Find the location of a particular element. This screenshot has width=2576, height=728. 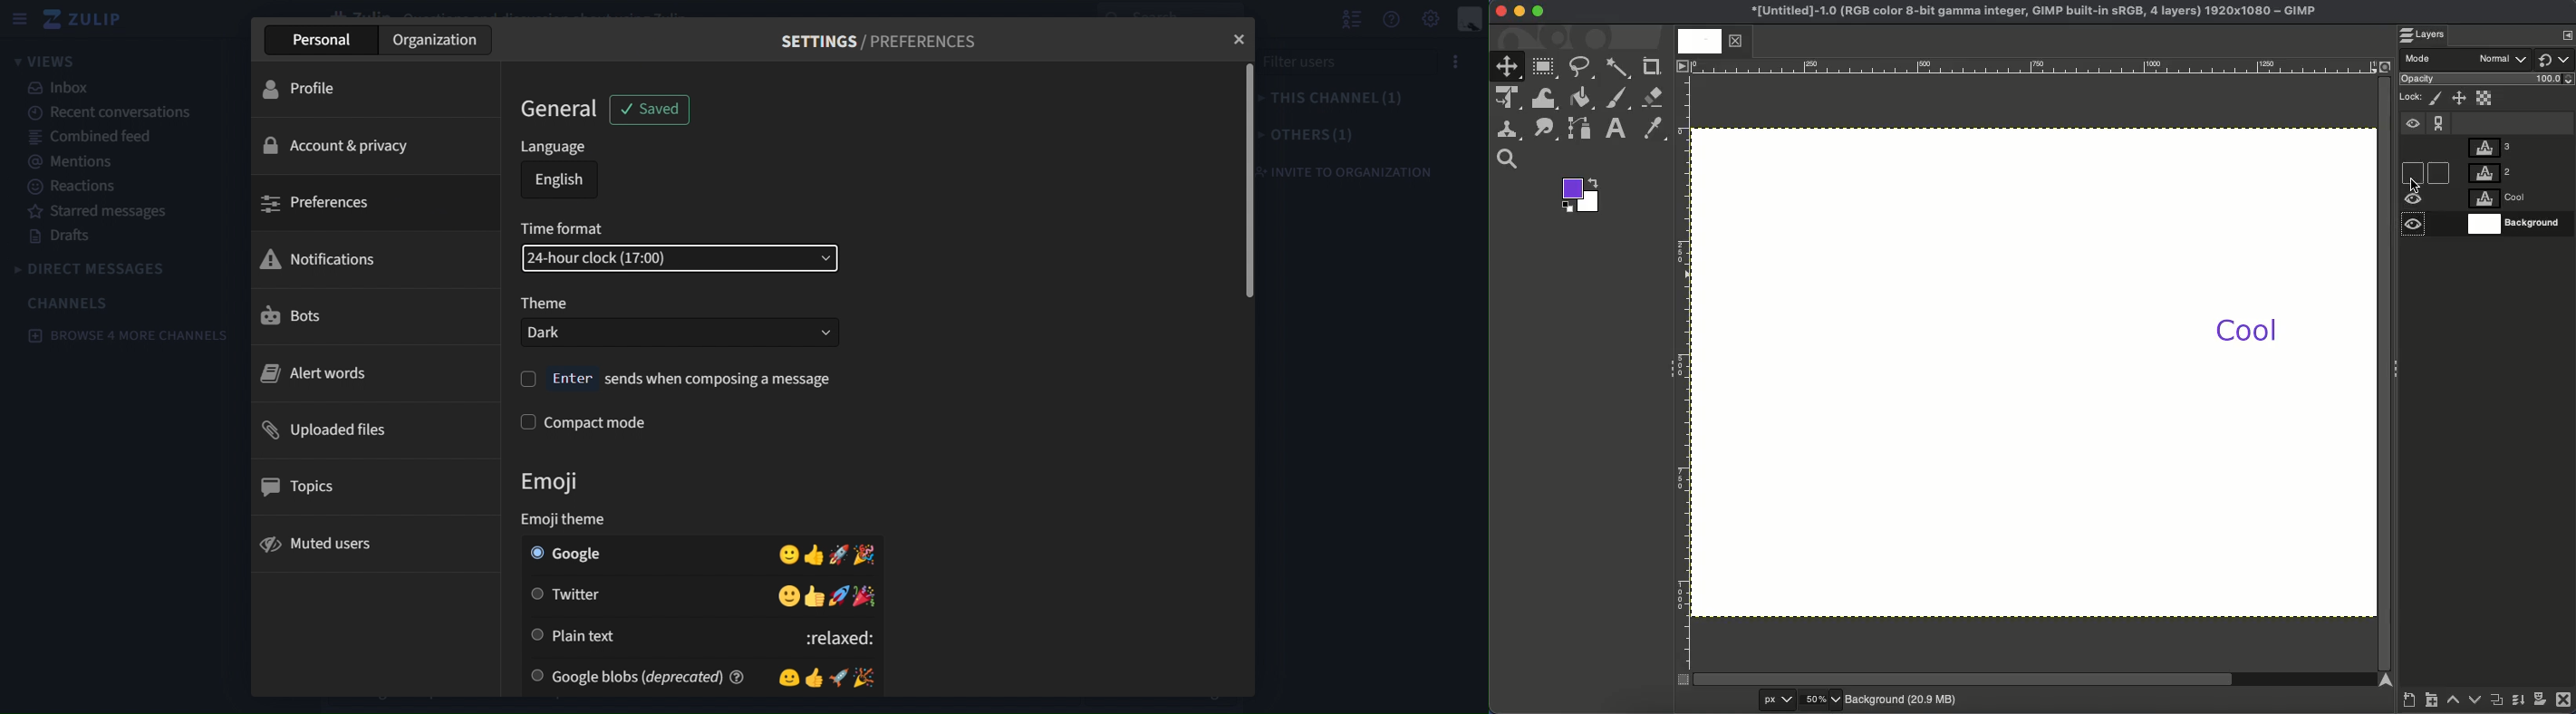

this channel(1) is located at coordinates (1336, 98).